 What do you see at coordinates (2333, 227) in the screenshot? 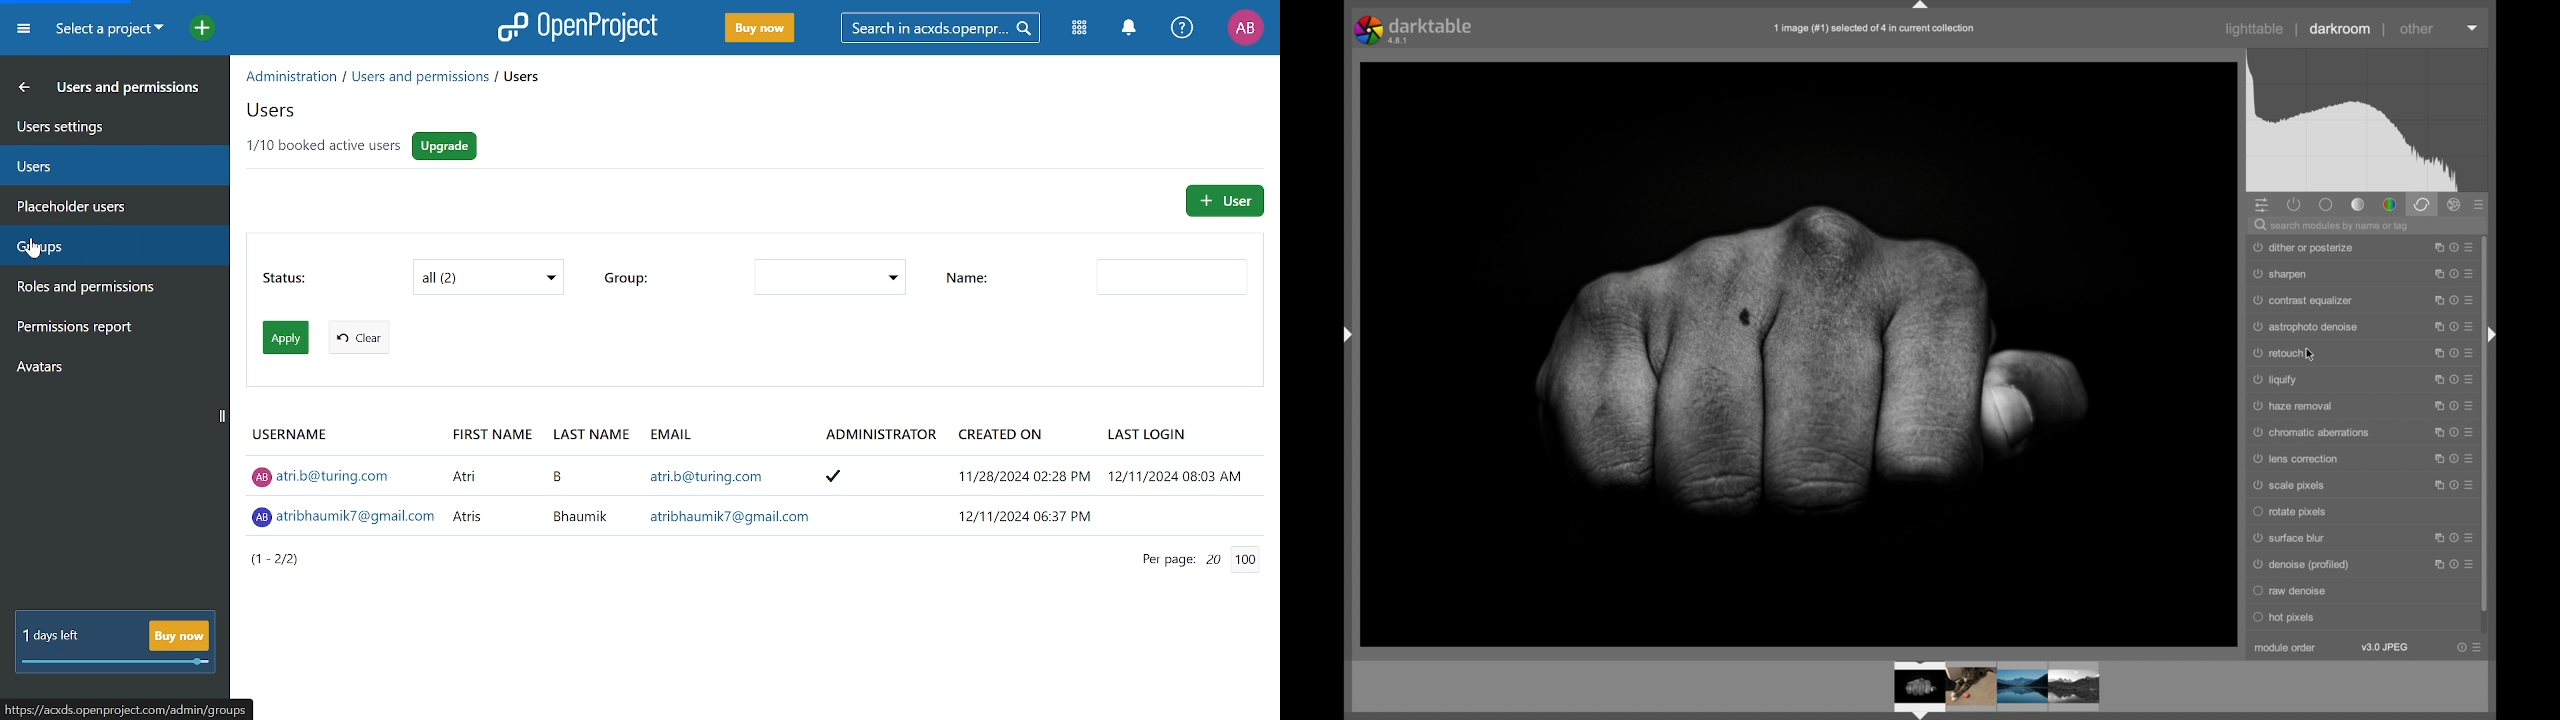
I see `search modules by name or tag` at bounding box center [2333, 227].